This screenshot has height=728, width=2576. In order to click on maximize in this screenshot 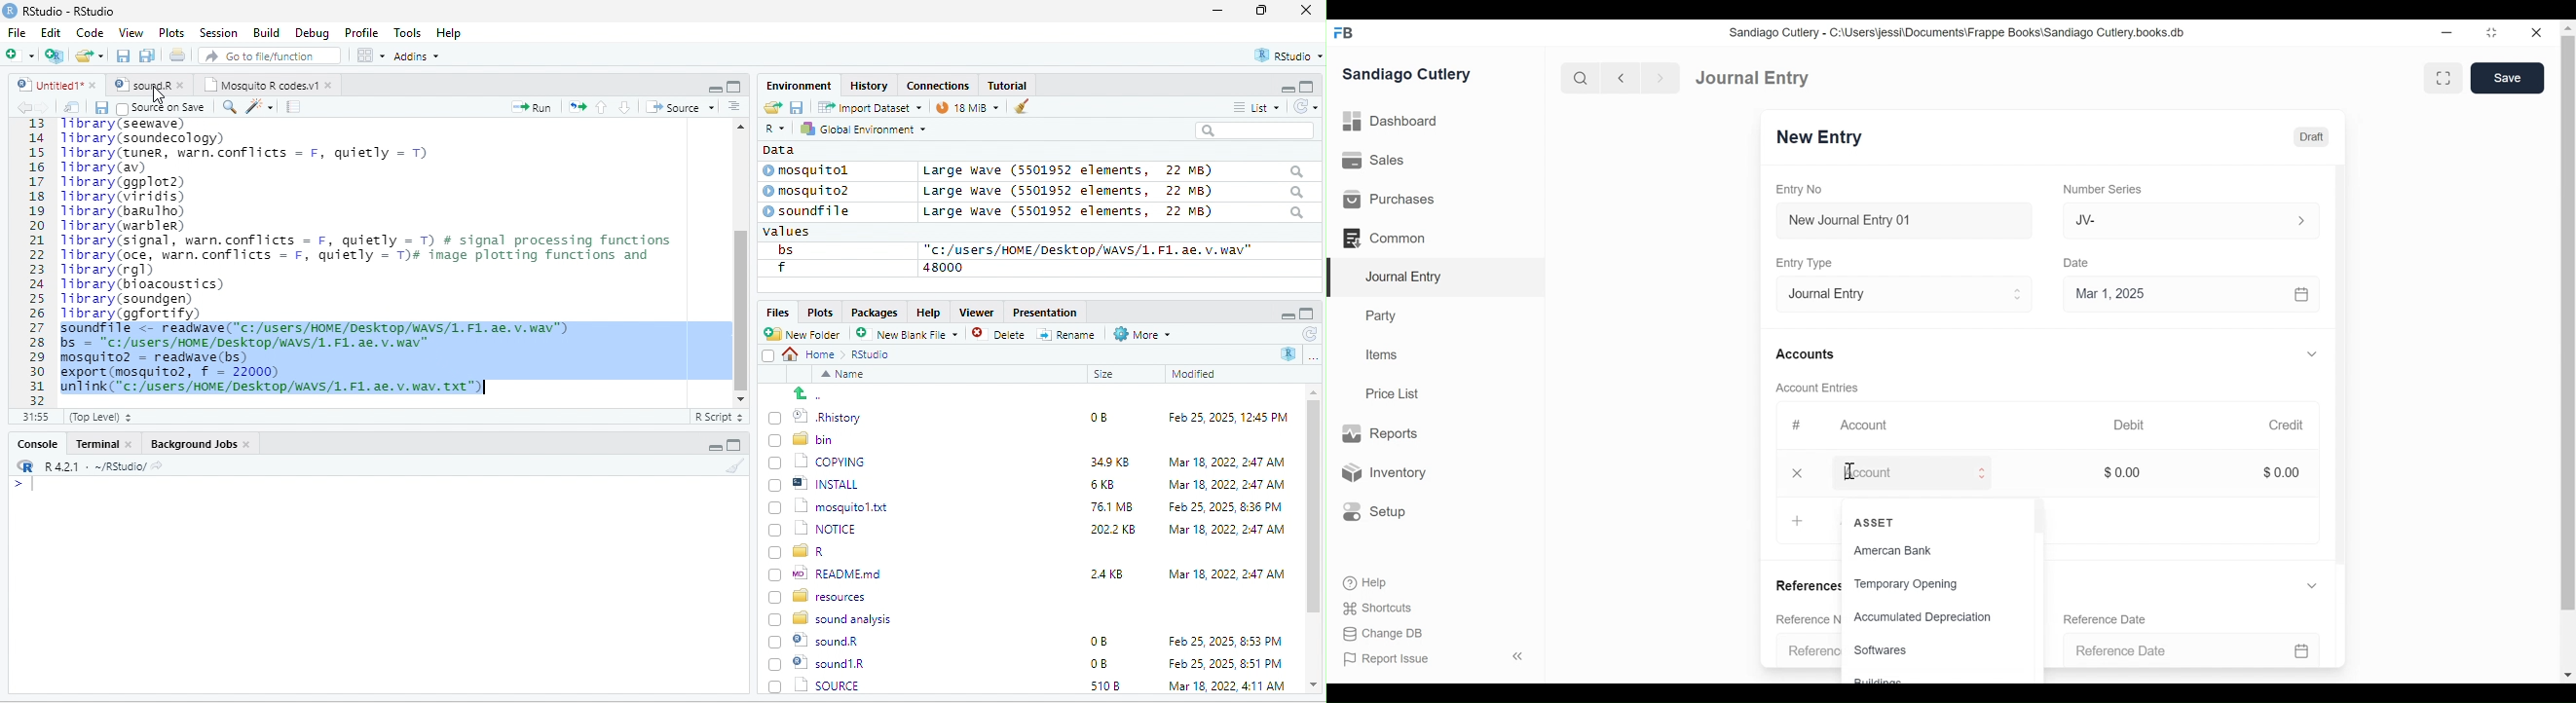, I will do `click(1307, 314)`.